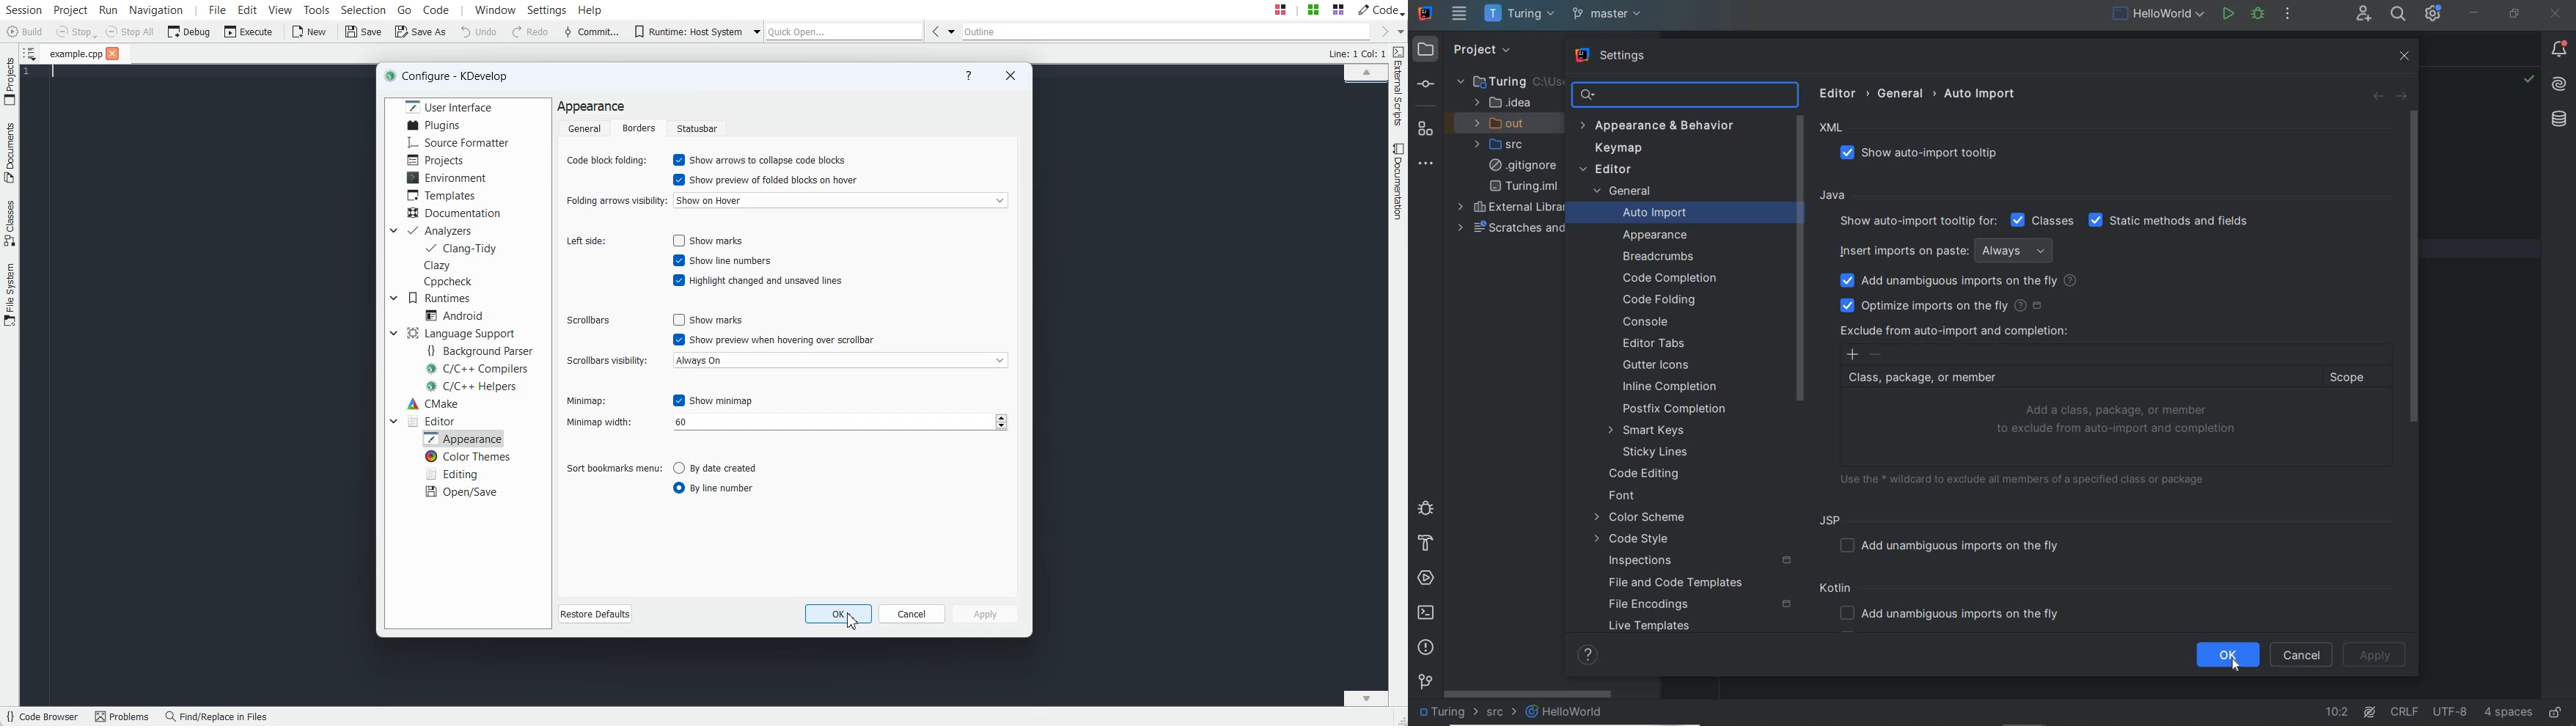 The width and height of the screenshot is (2576, 728). What do you see at coordinates (433, 420) in the screenshot?
I see `Editor` at bounding box center [433, 420].